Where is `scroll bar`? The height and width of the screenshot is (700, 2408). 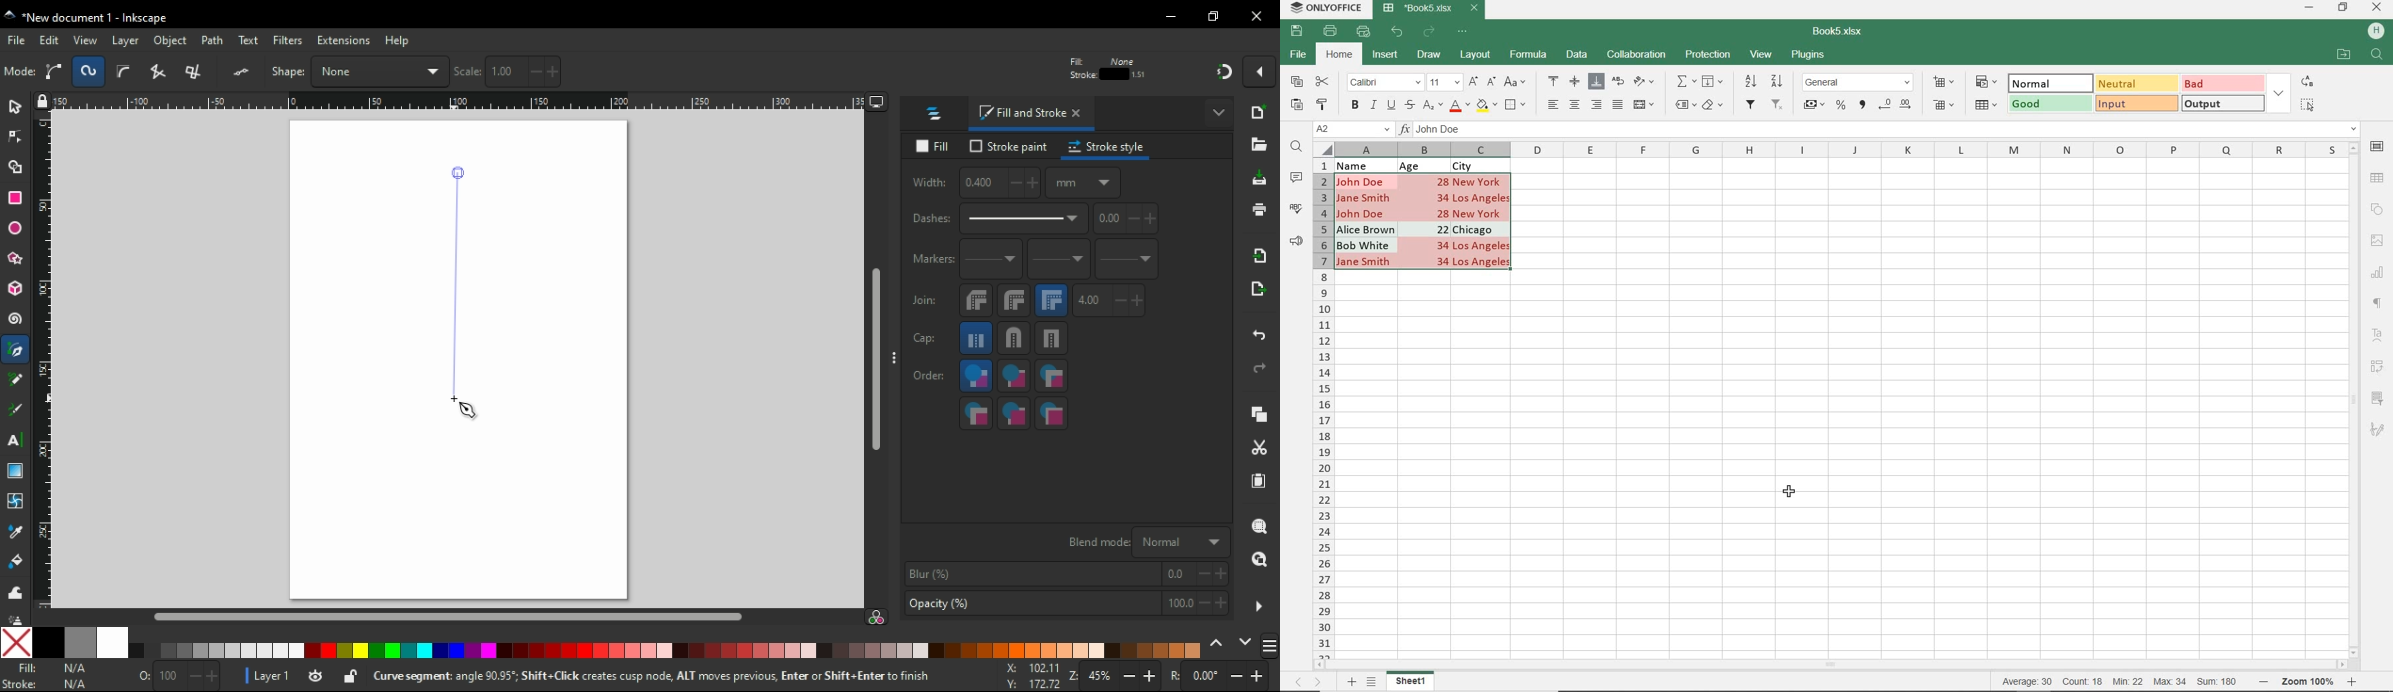 scroll bar is located at coordinates (452, 615).